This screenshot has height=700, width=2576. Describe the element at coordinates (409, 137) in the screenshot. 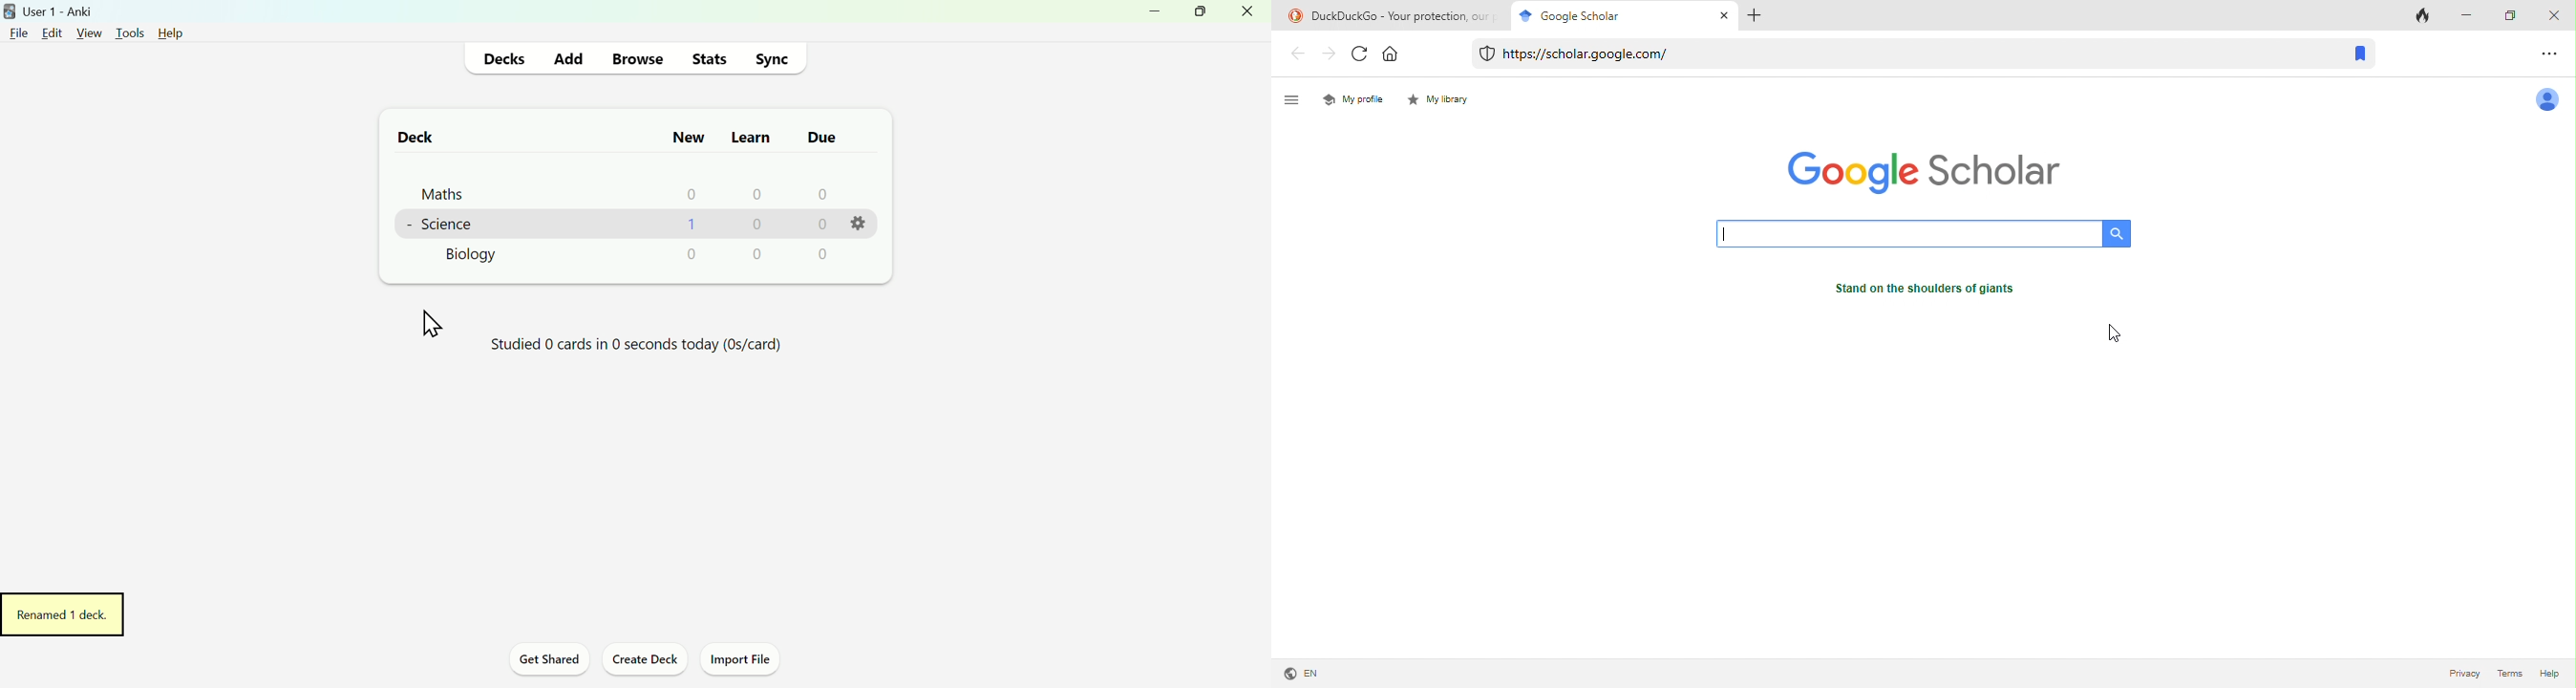

I see `Deck` at that location.